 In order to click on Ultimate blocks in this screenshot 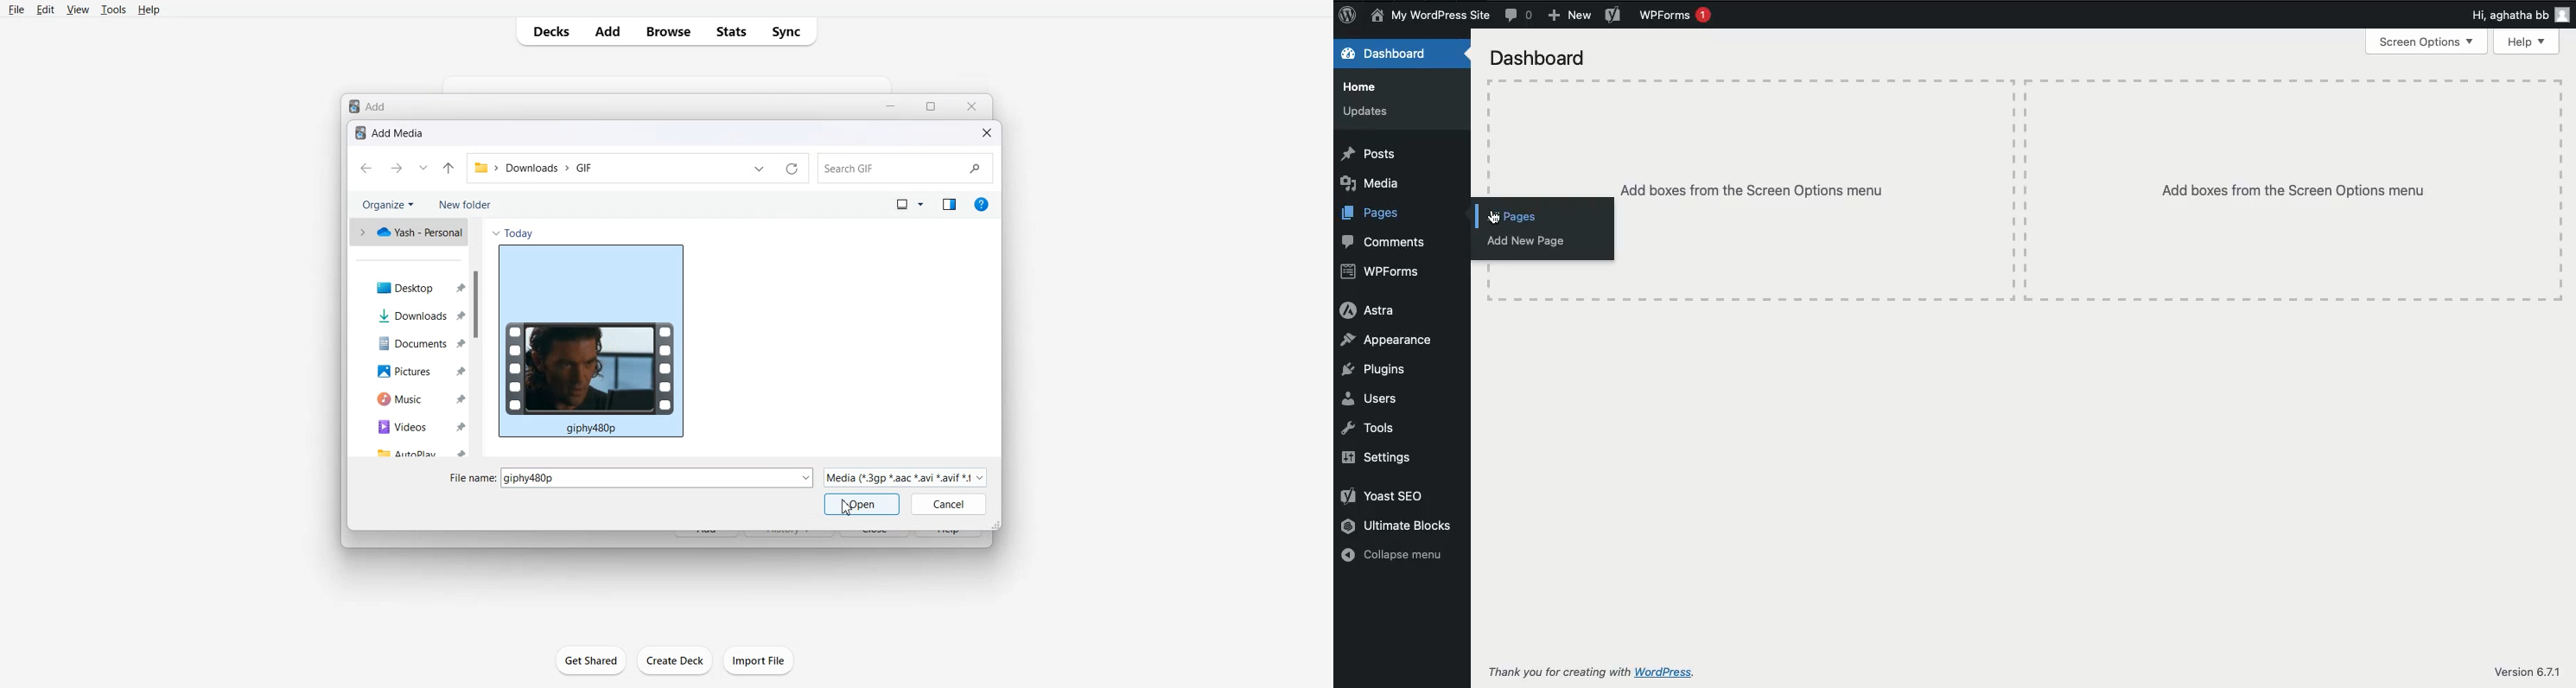, I will do `click(1400, 527)`.